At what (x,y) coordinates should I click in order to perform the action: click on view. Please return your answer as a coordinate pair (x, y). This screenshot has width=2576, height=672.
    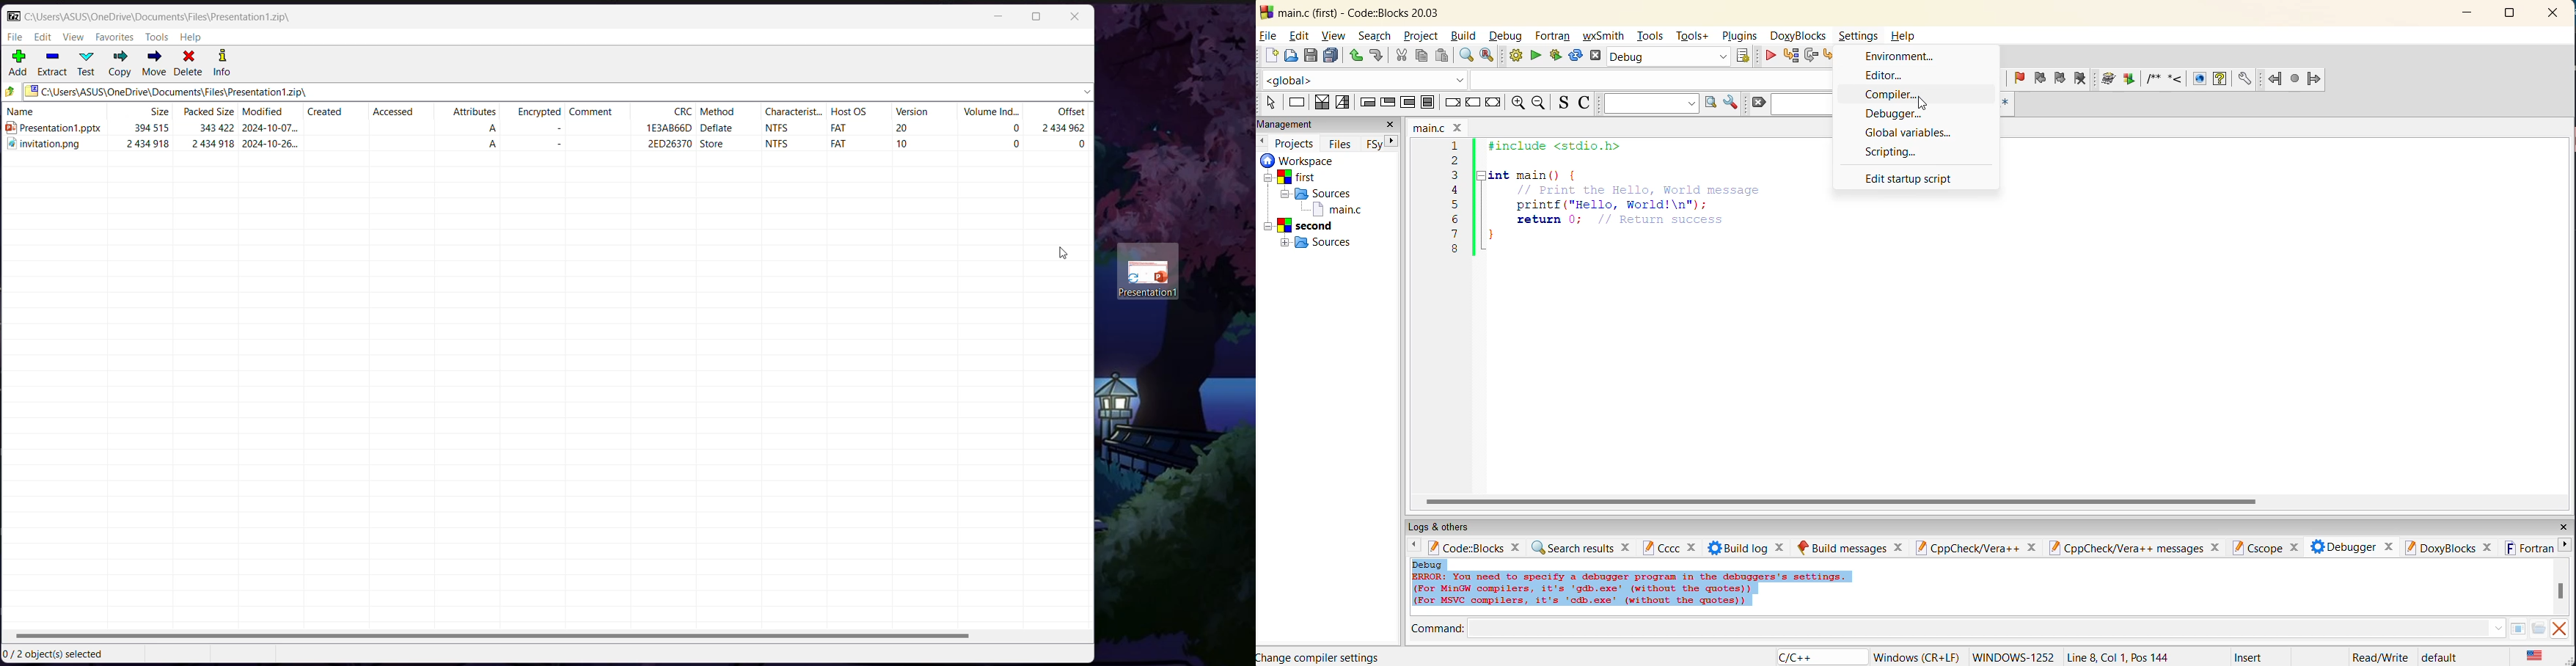
    Looking at the image, I should click on (1333, 34).